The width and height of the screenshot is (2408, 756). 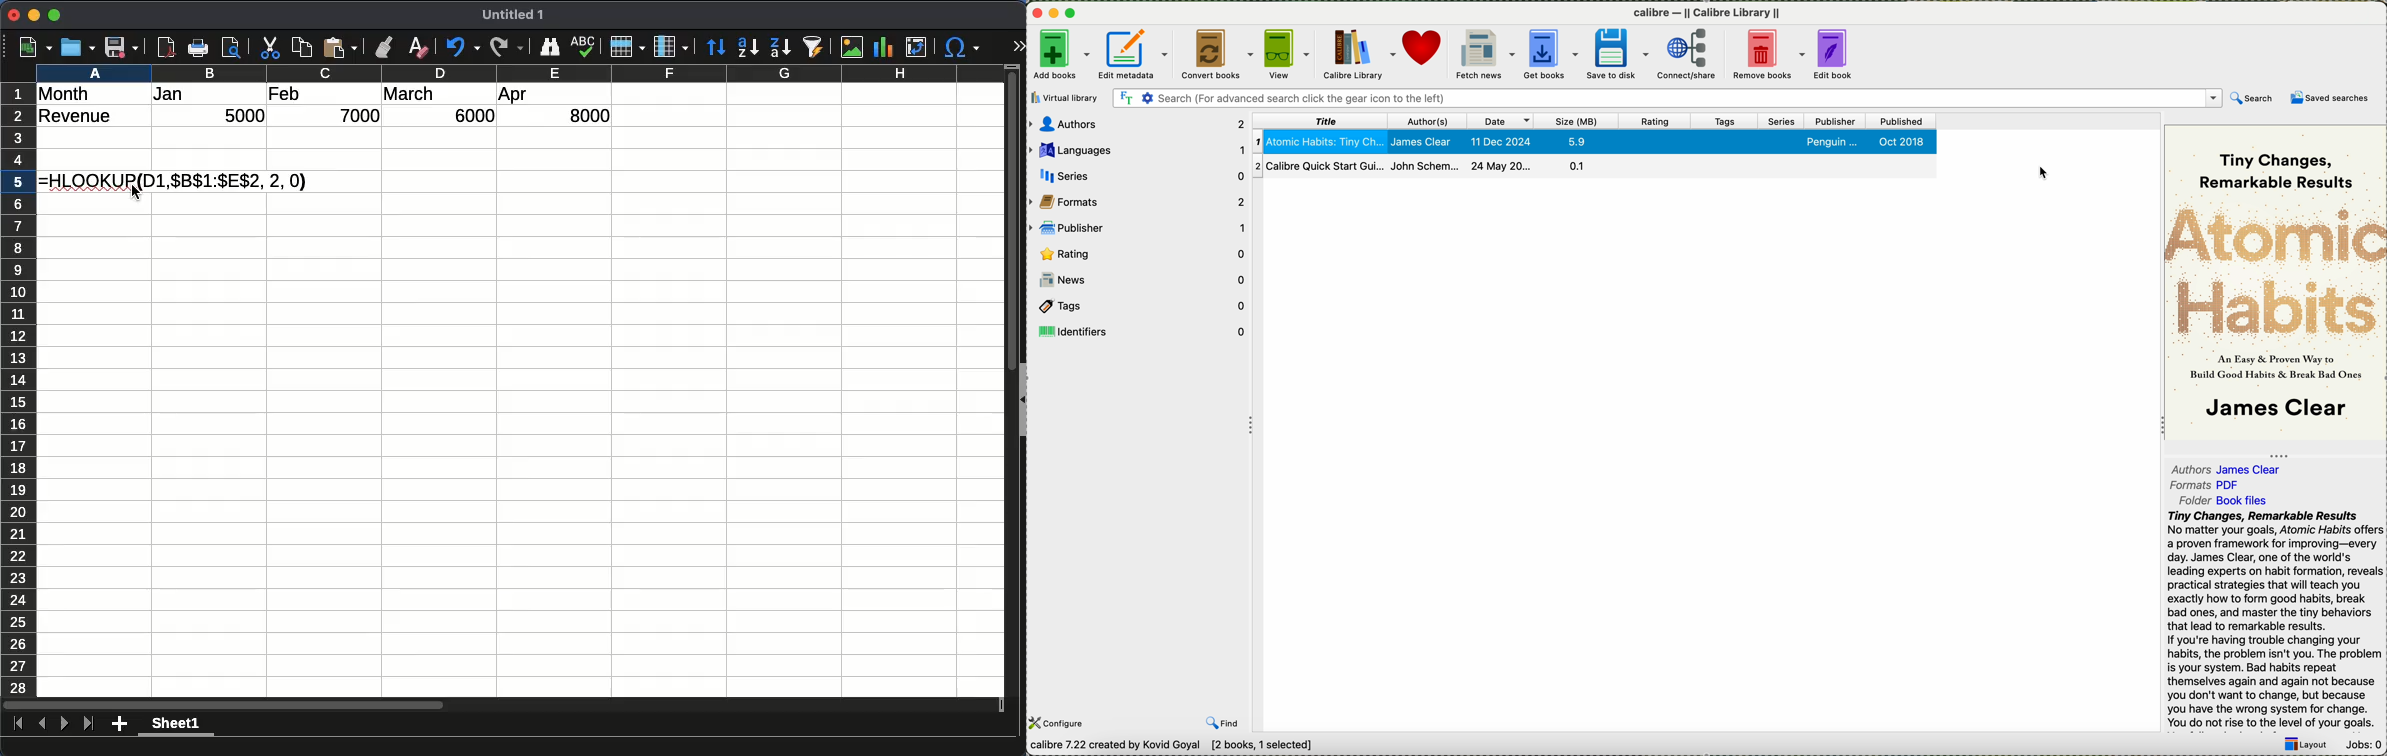 What do you see at coordinates (2236, 469) in the screenshot?
I see `authors` at bounding box center [2236, 469].